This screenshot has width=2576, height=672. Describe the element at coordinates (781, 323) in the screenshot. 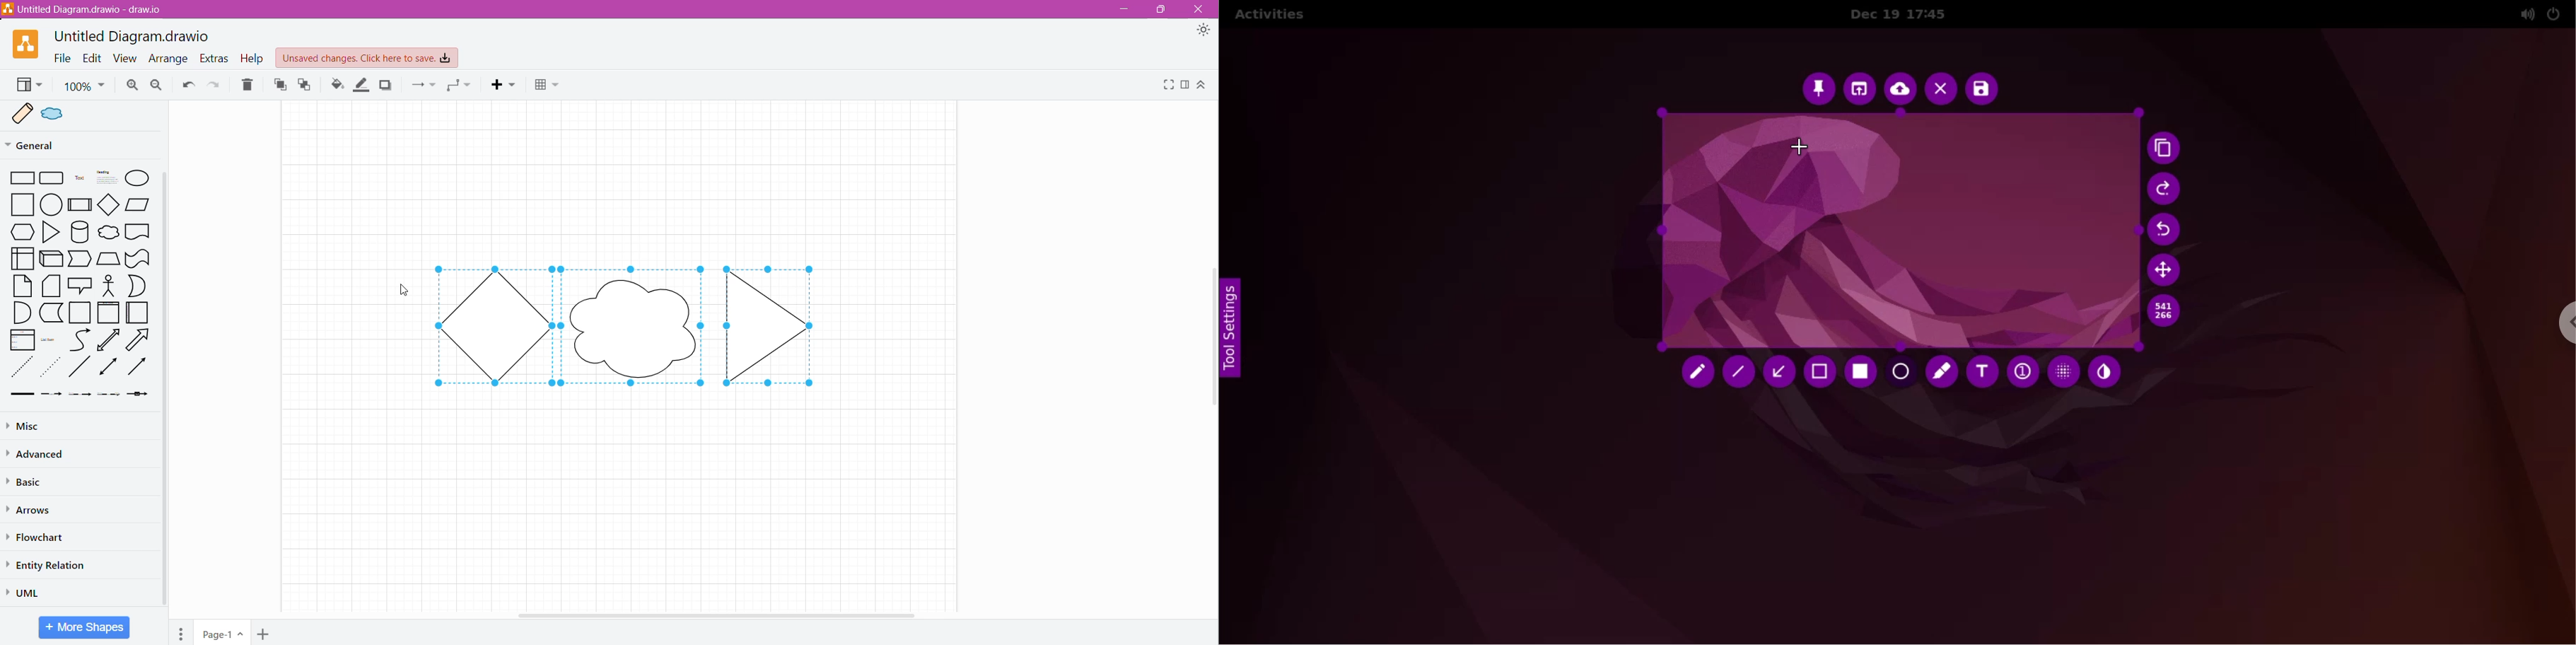

I see `Shape 3 ungrouped` at that location.